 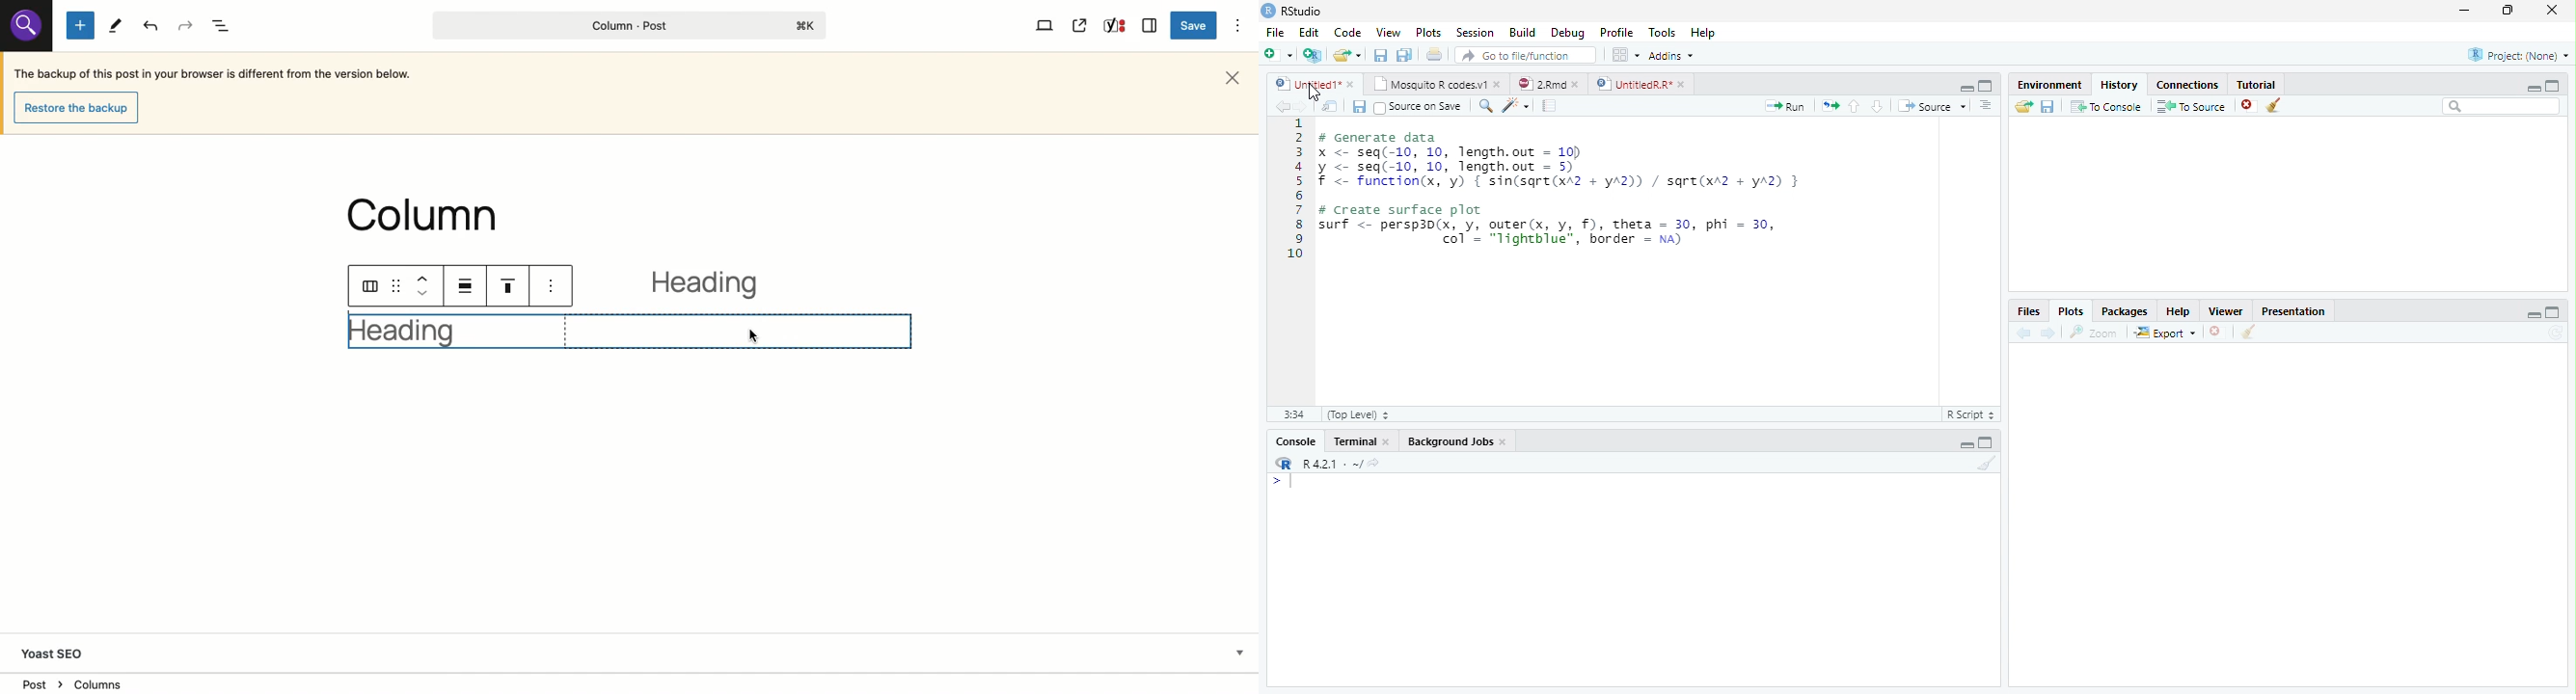 What do you see at coordinates (1374, 461) in the screenshot?
I see `View the current working directory` at bounding box center [1374, 461].